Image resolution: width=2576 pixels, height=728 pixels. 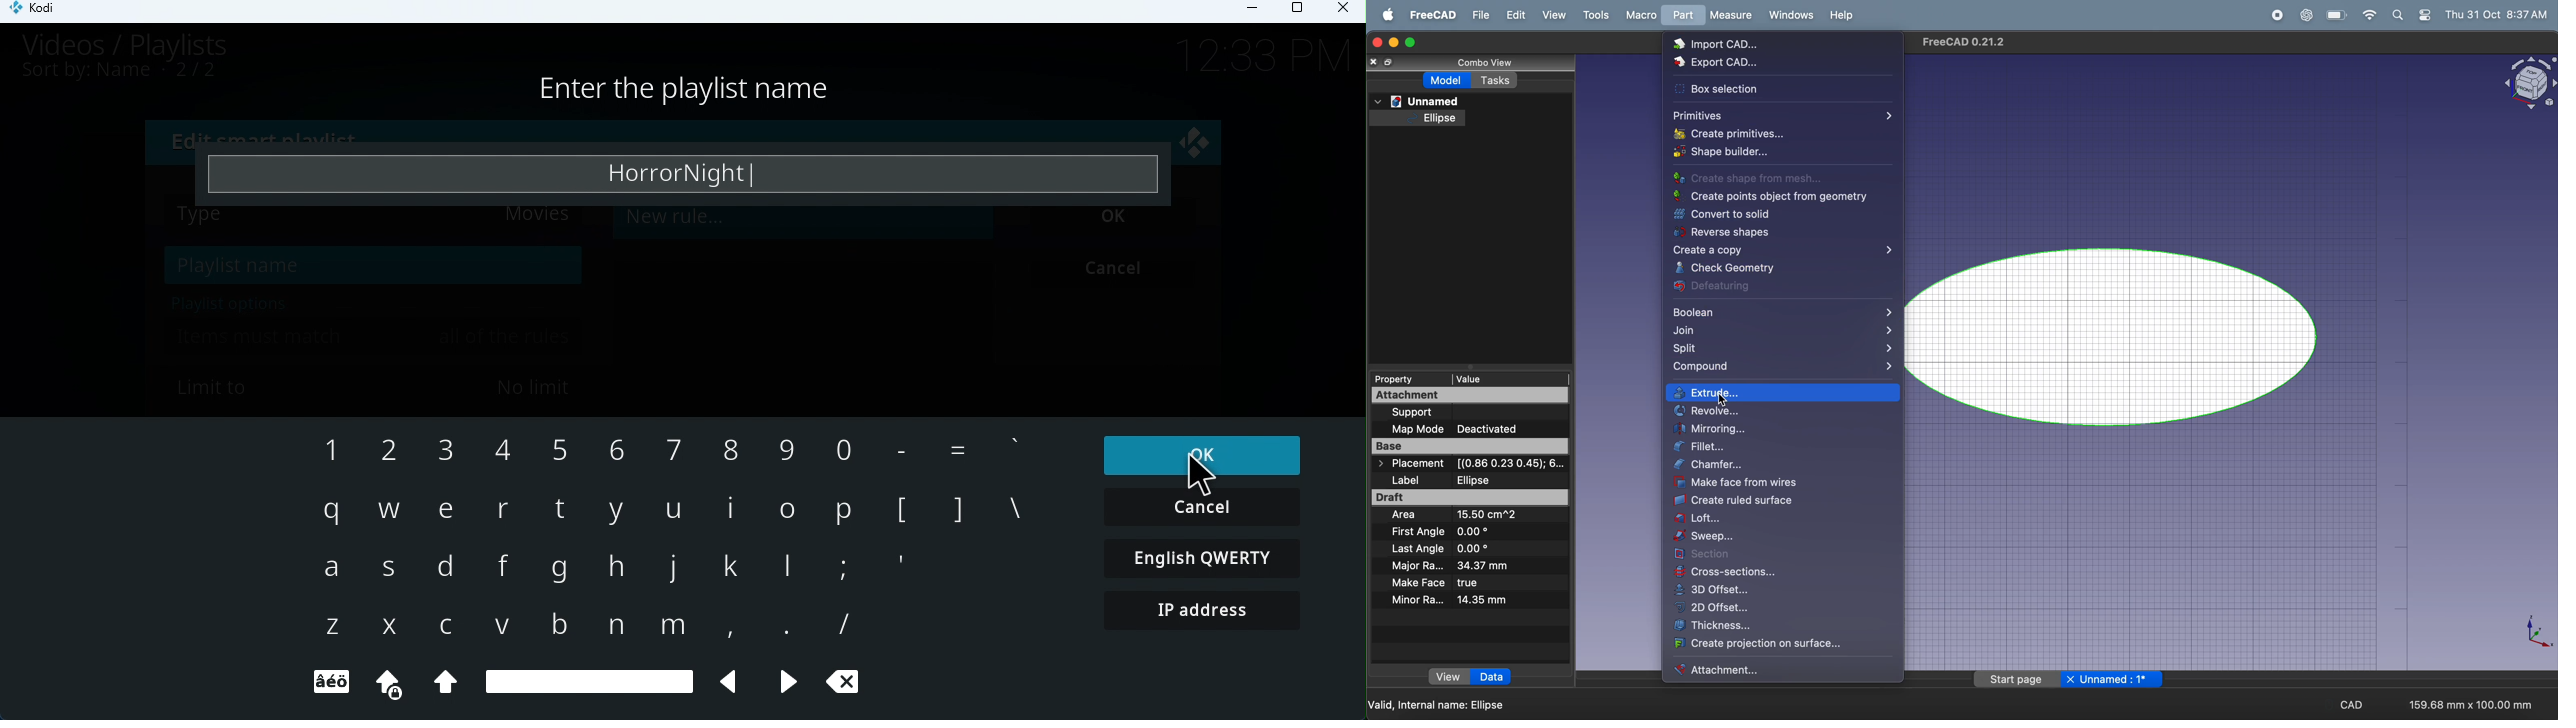 I want to click on apple menu, so click(x=1383, y=15).